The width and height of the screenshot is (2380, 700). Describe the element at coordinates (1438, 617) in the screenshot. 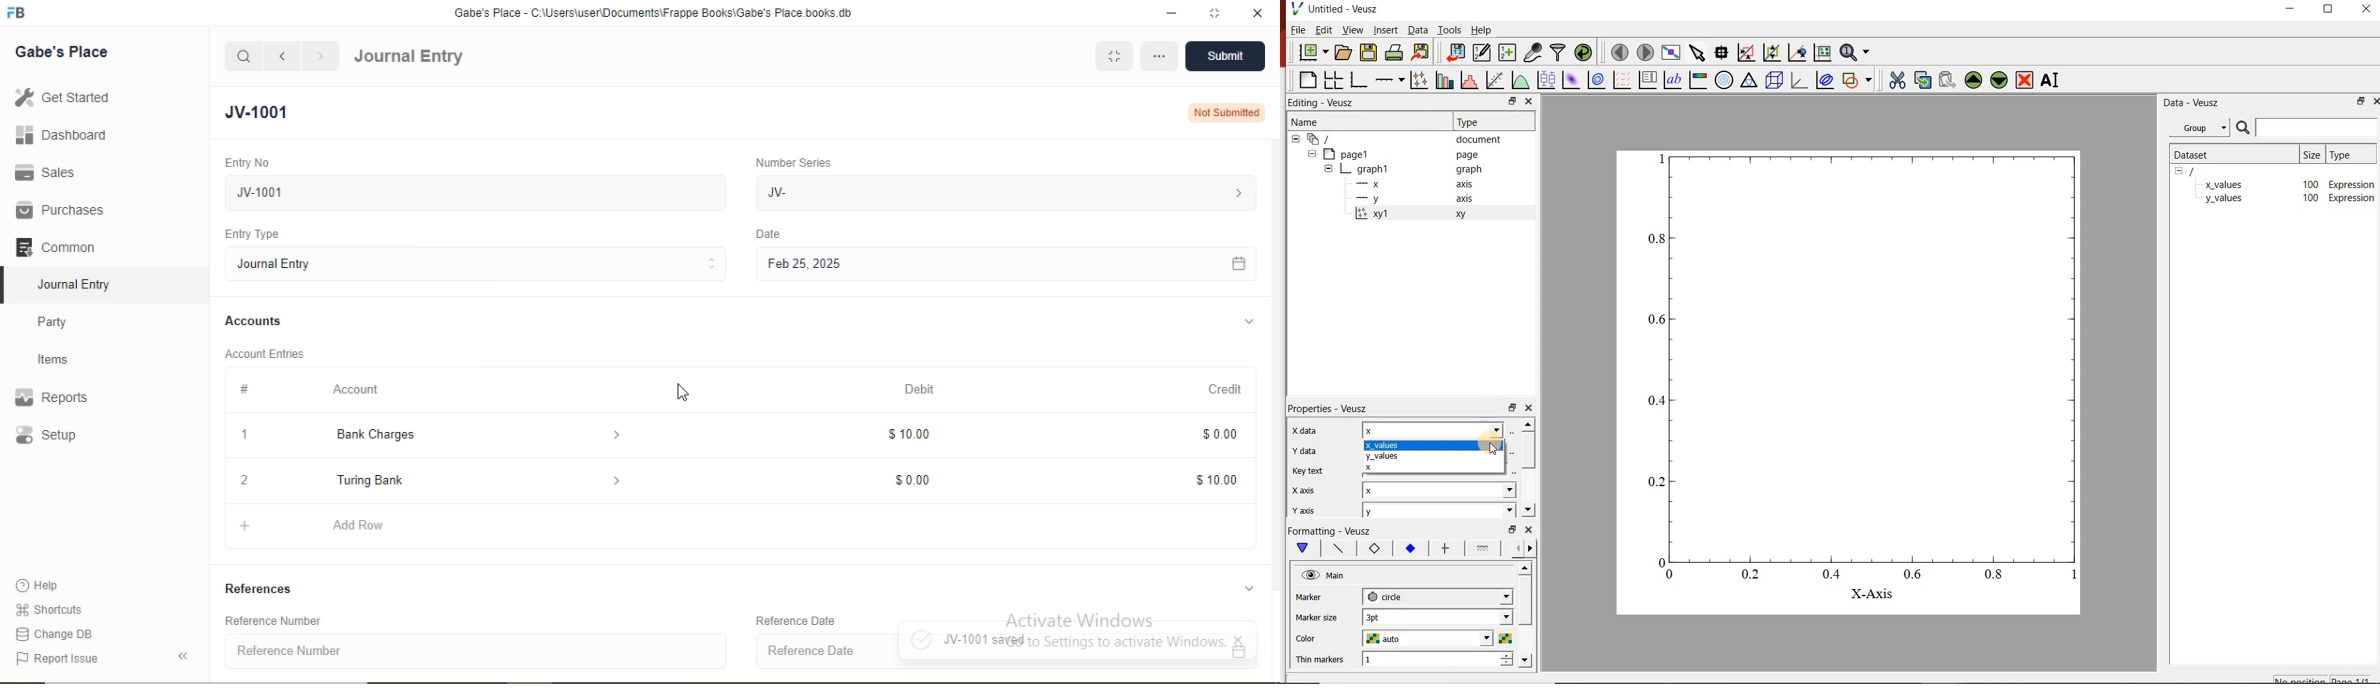

I see `3pt` at that location.